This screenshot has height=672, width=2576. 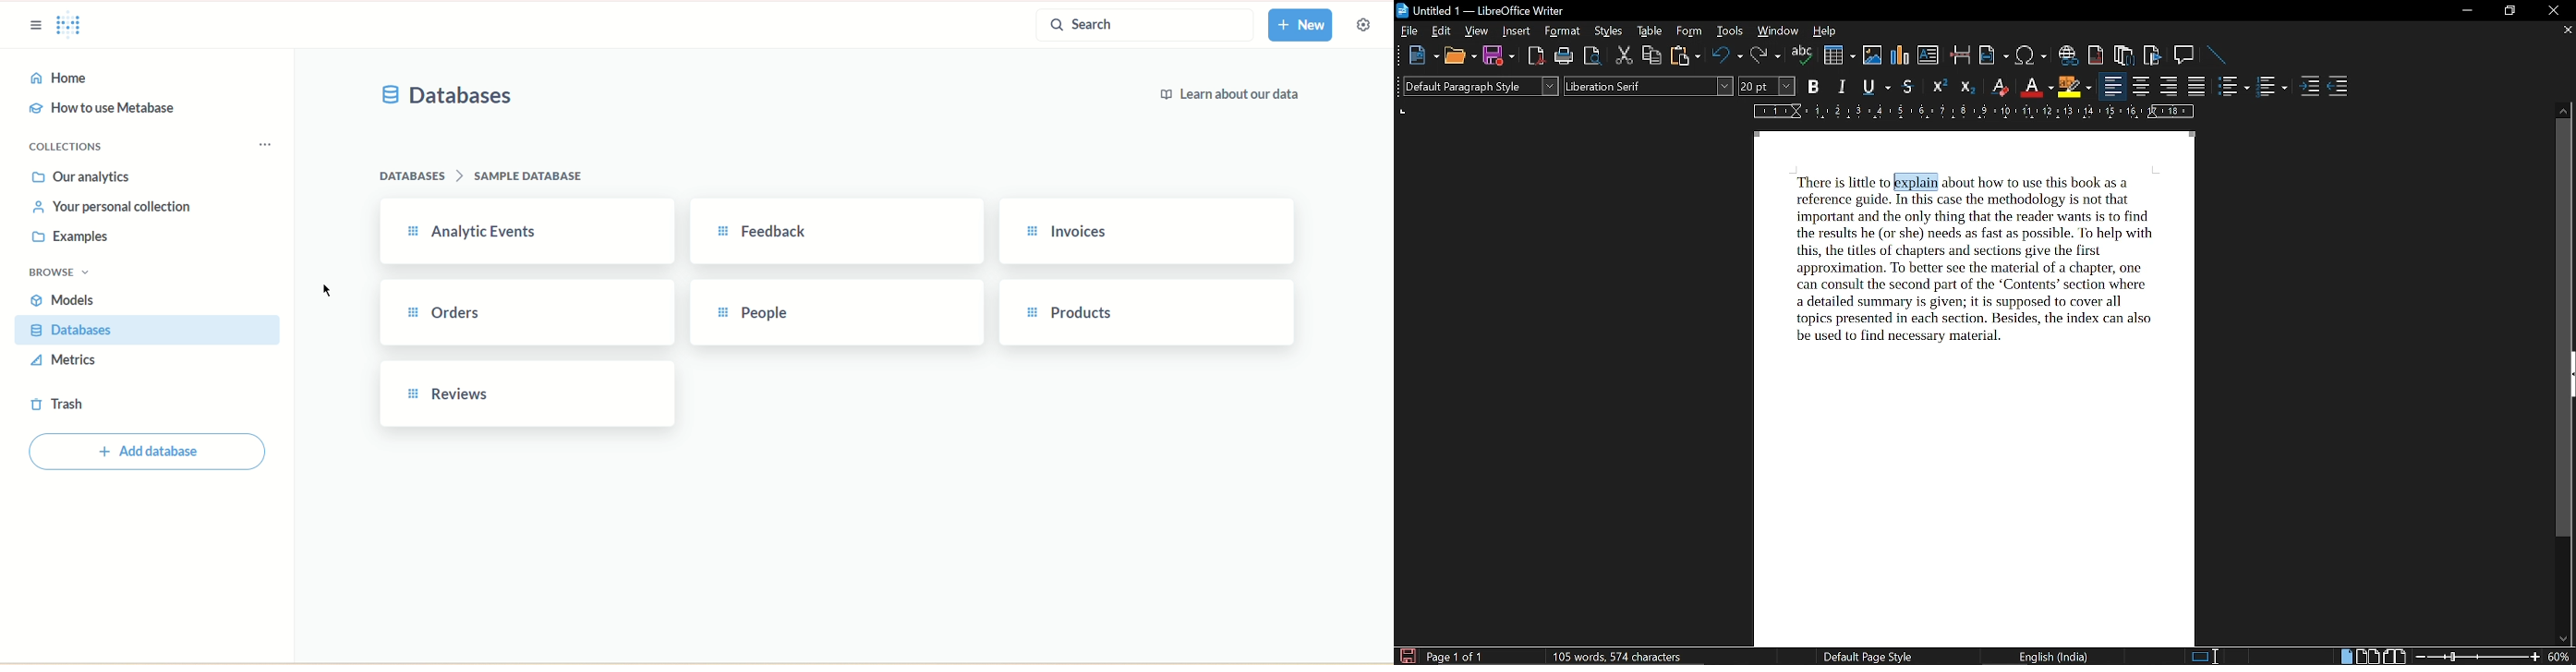 What do you see at coordinates (330, 290) in the screenshot?
I see `cursor` at bounding box center [330, 290].